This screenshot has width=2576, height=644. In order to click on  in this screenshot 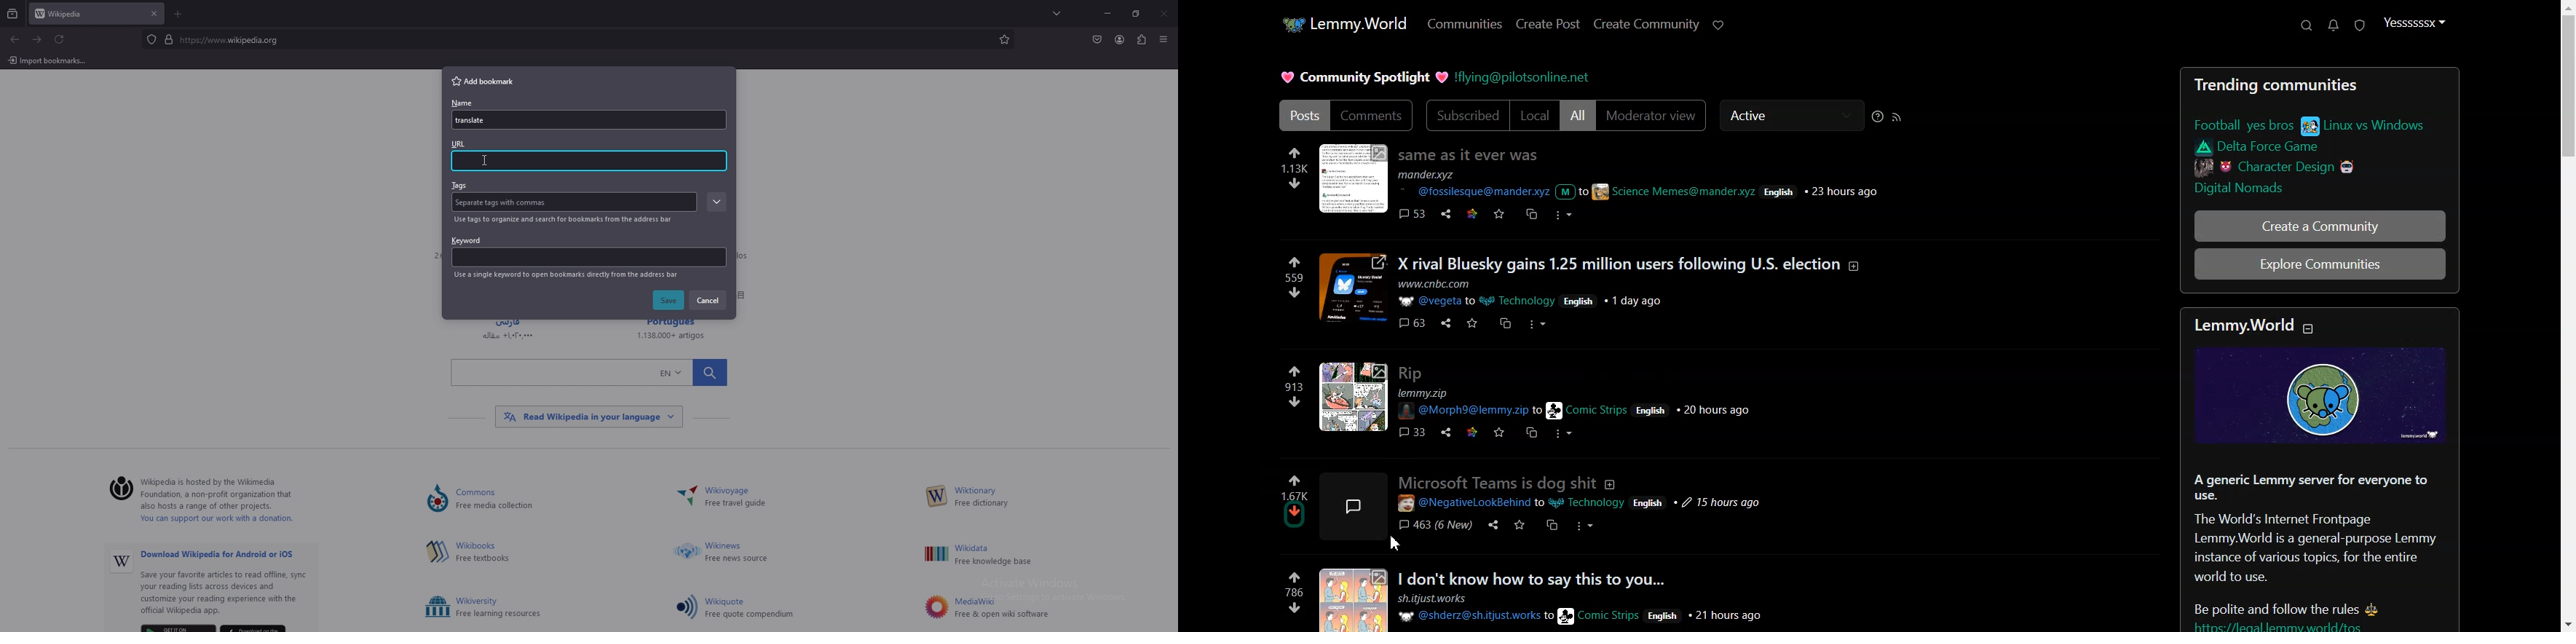, I will do `click(1004, 608)`.